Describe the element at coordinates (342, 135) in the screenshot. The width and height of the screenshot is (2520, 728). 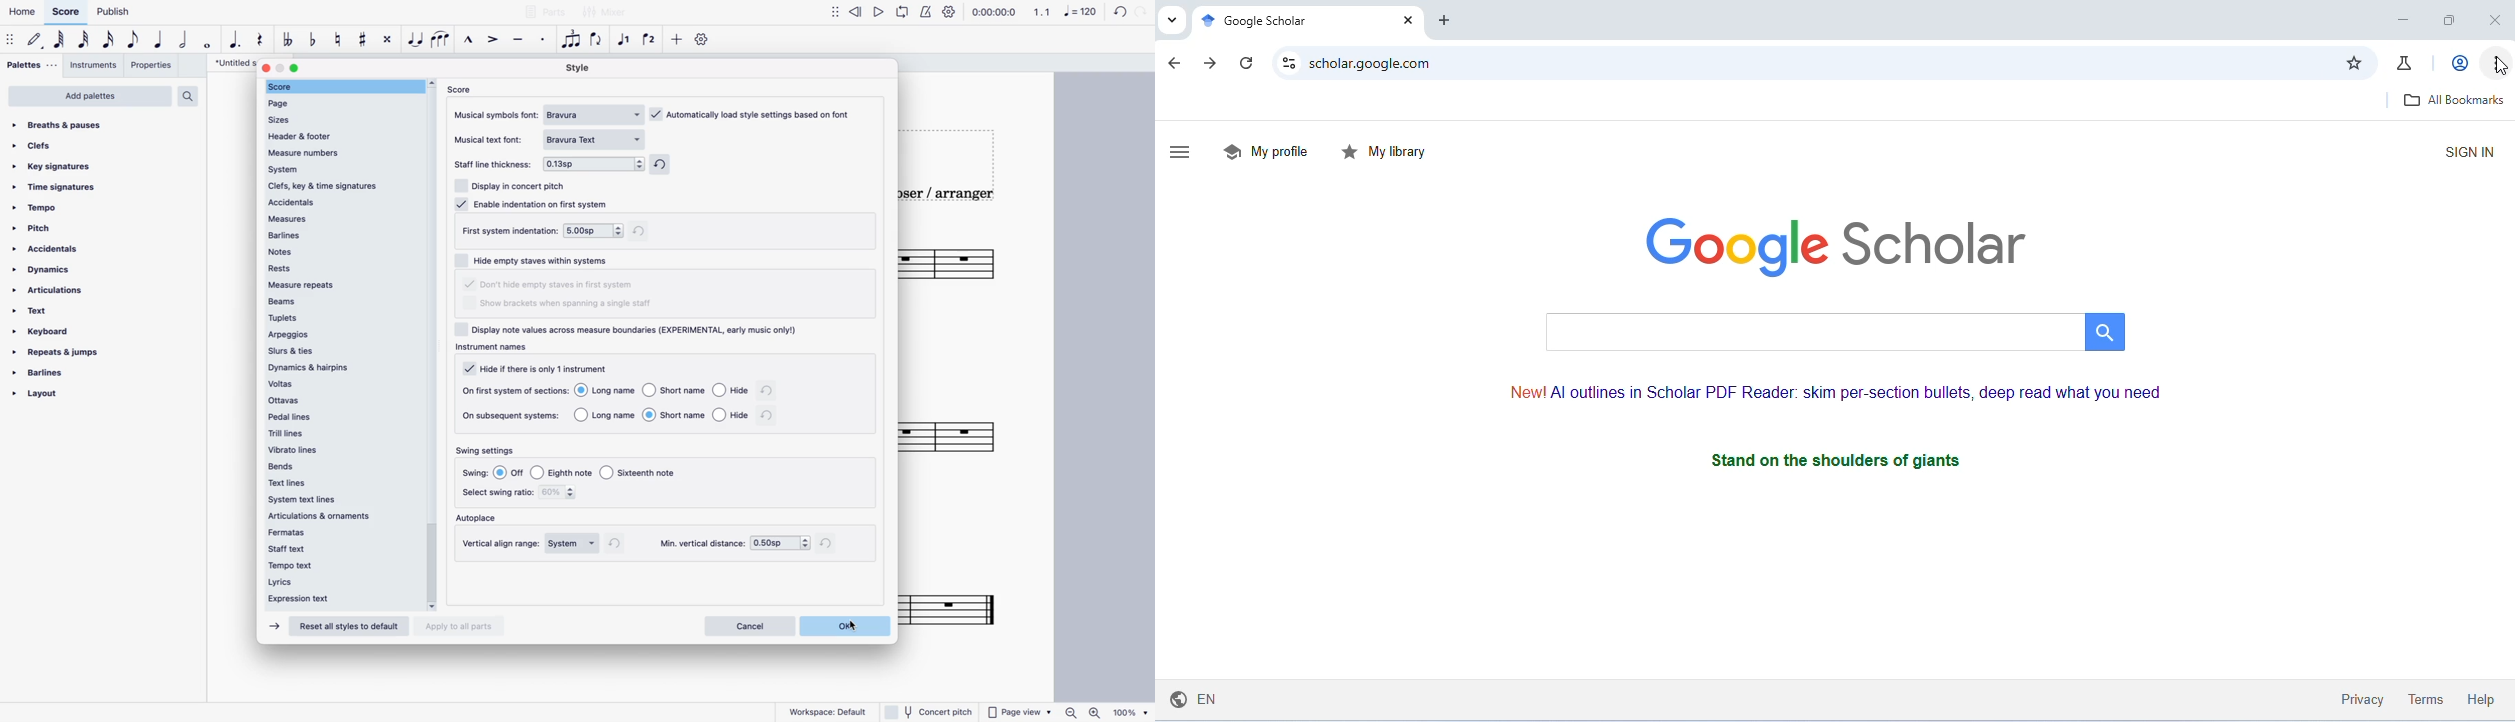
I see `header & footer` at that location.